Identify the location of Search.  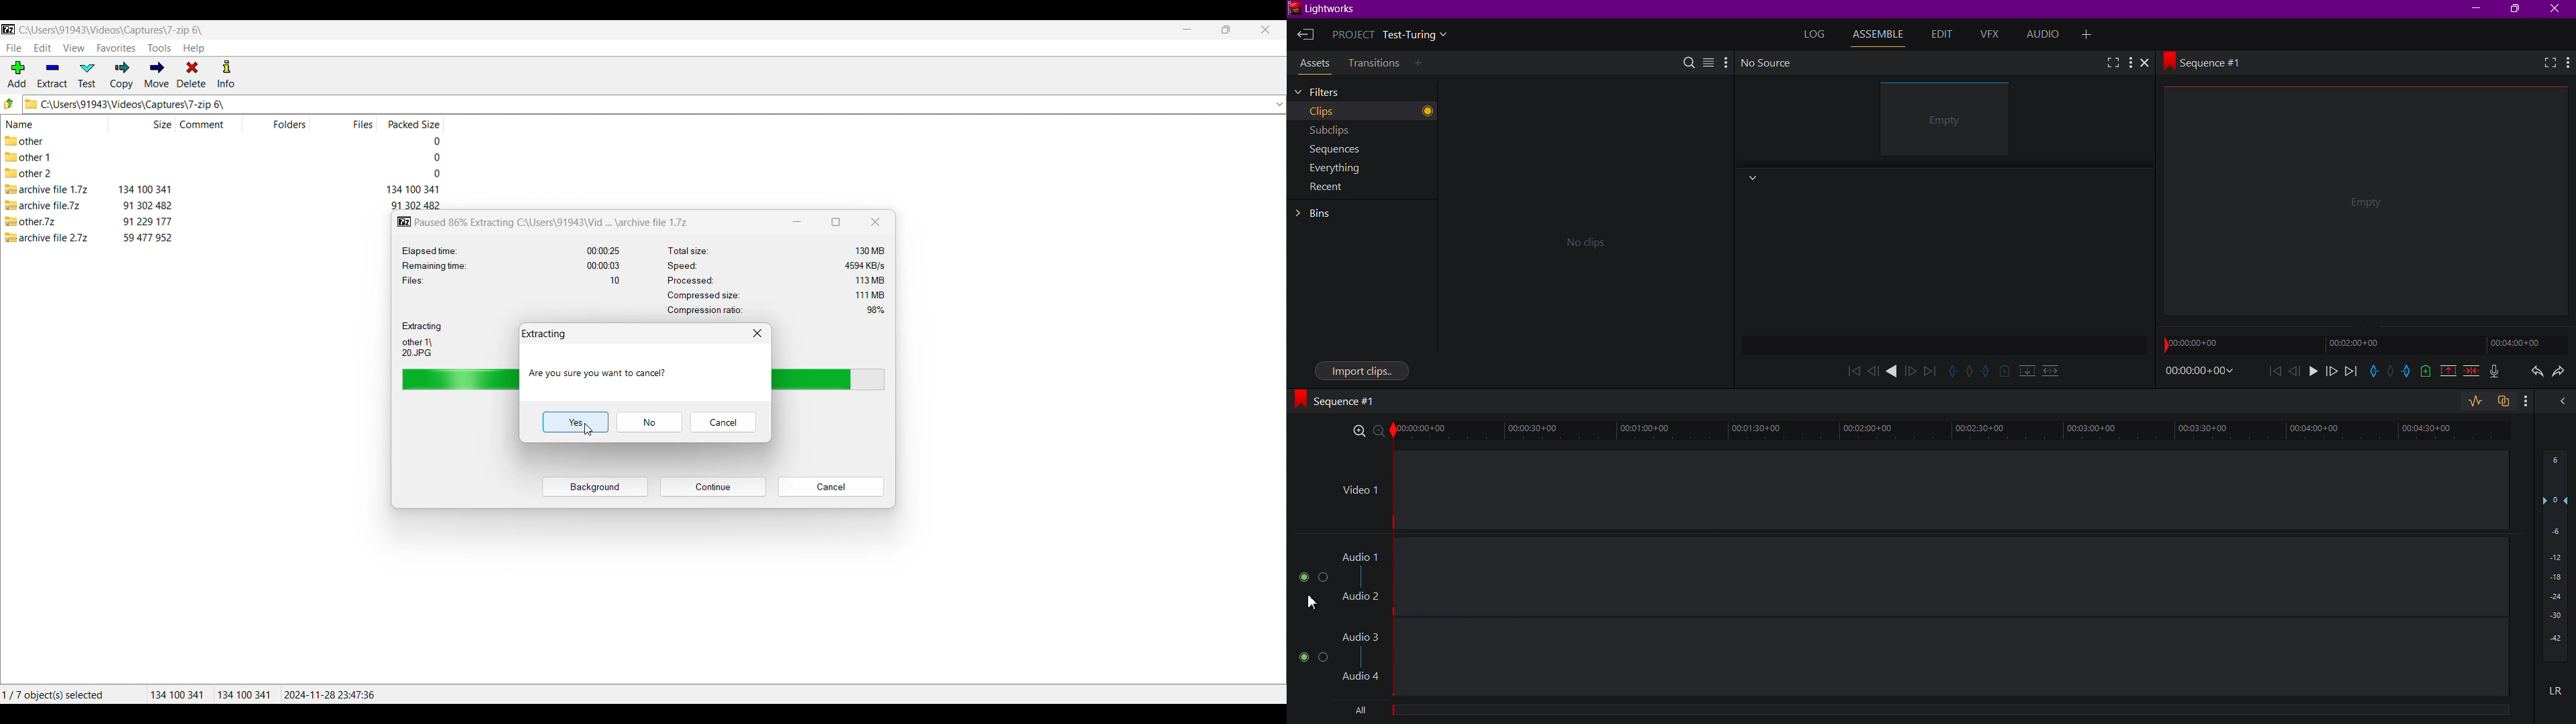
(1690, 61).